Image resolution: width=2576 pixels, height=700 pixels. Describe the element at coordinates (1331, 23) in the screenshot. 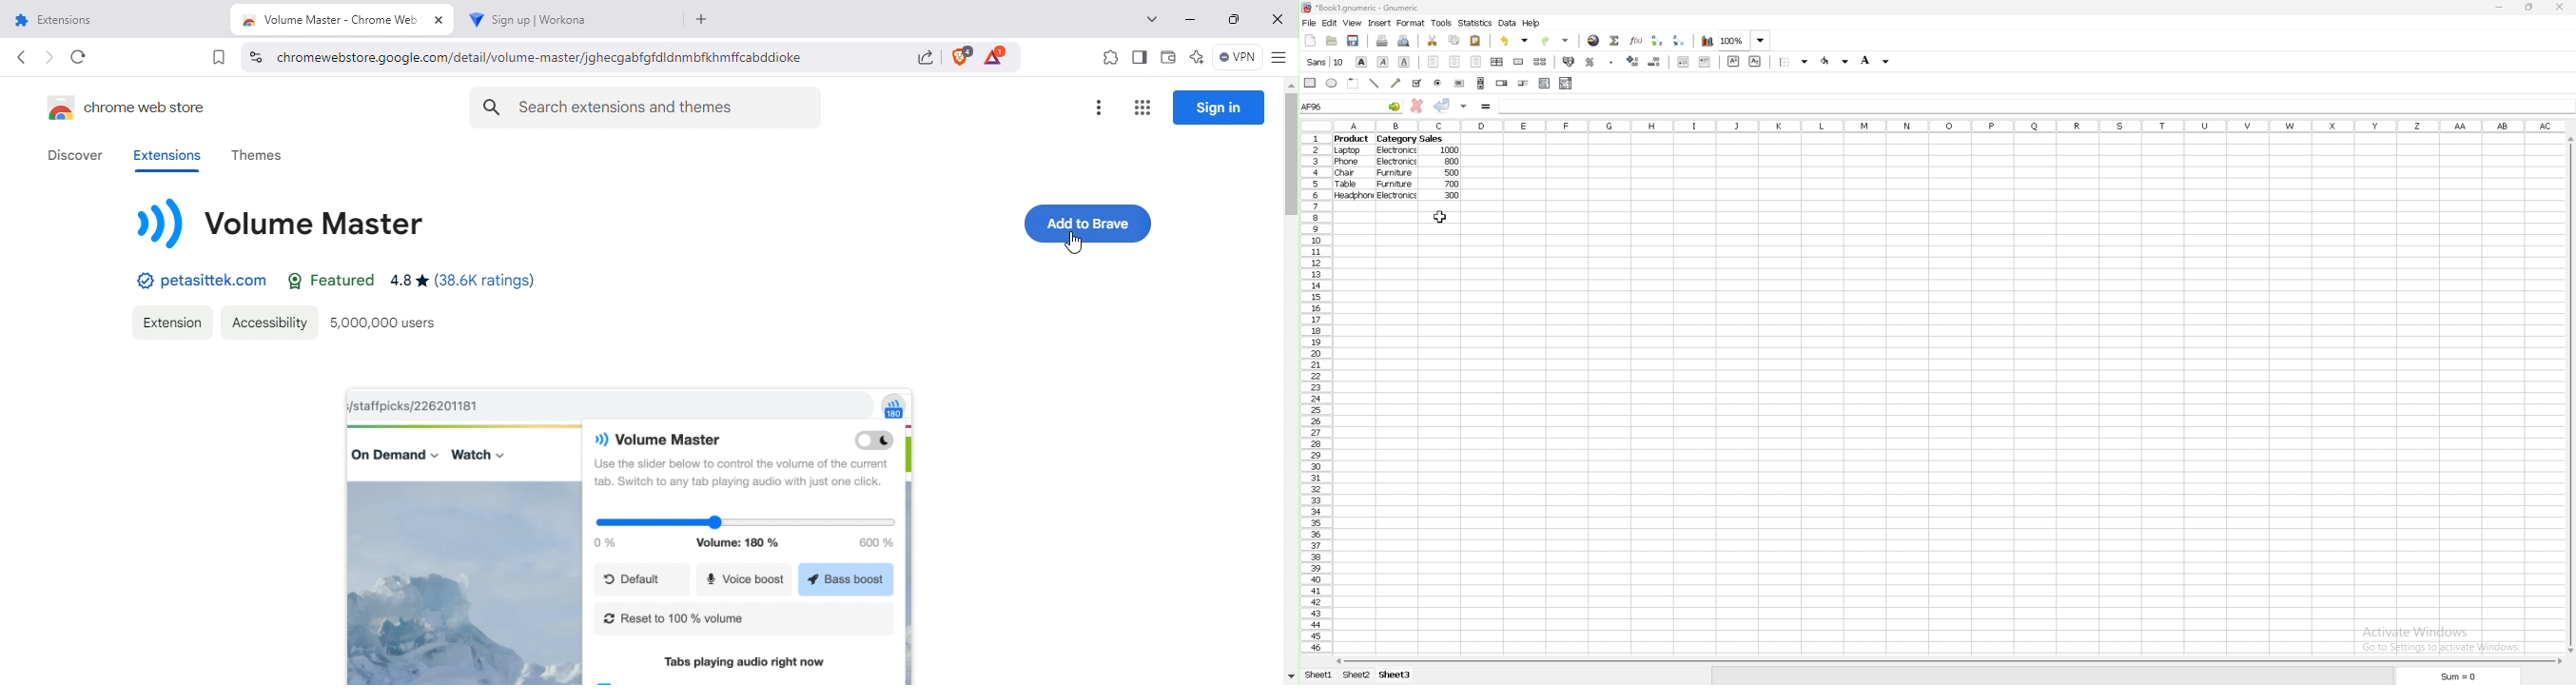

I see `edit` at that location.